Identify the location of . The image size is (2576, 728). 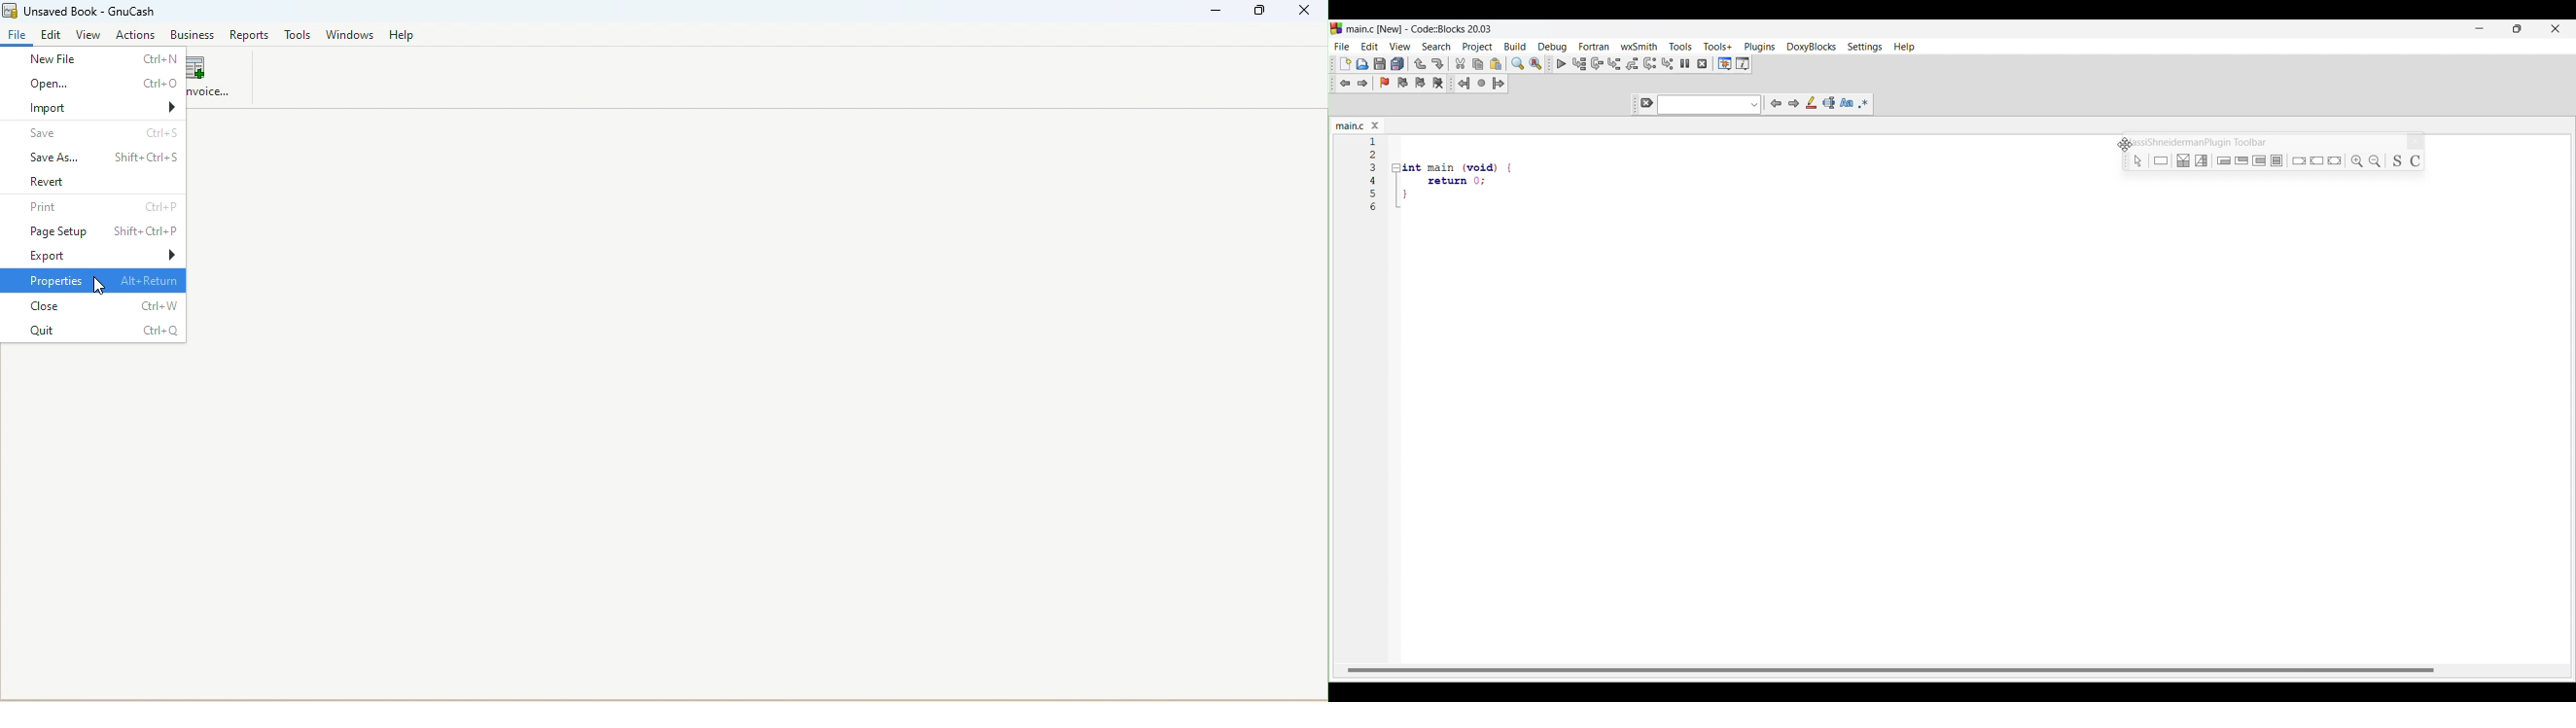
(2279, 161).